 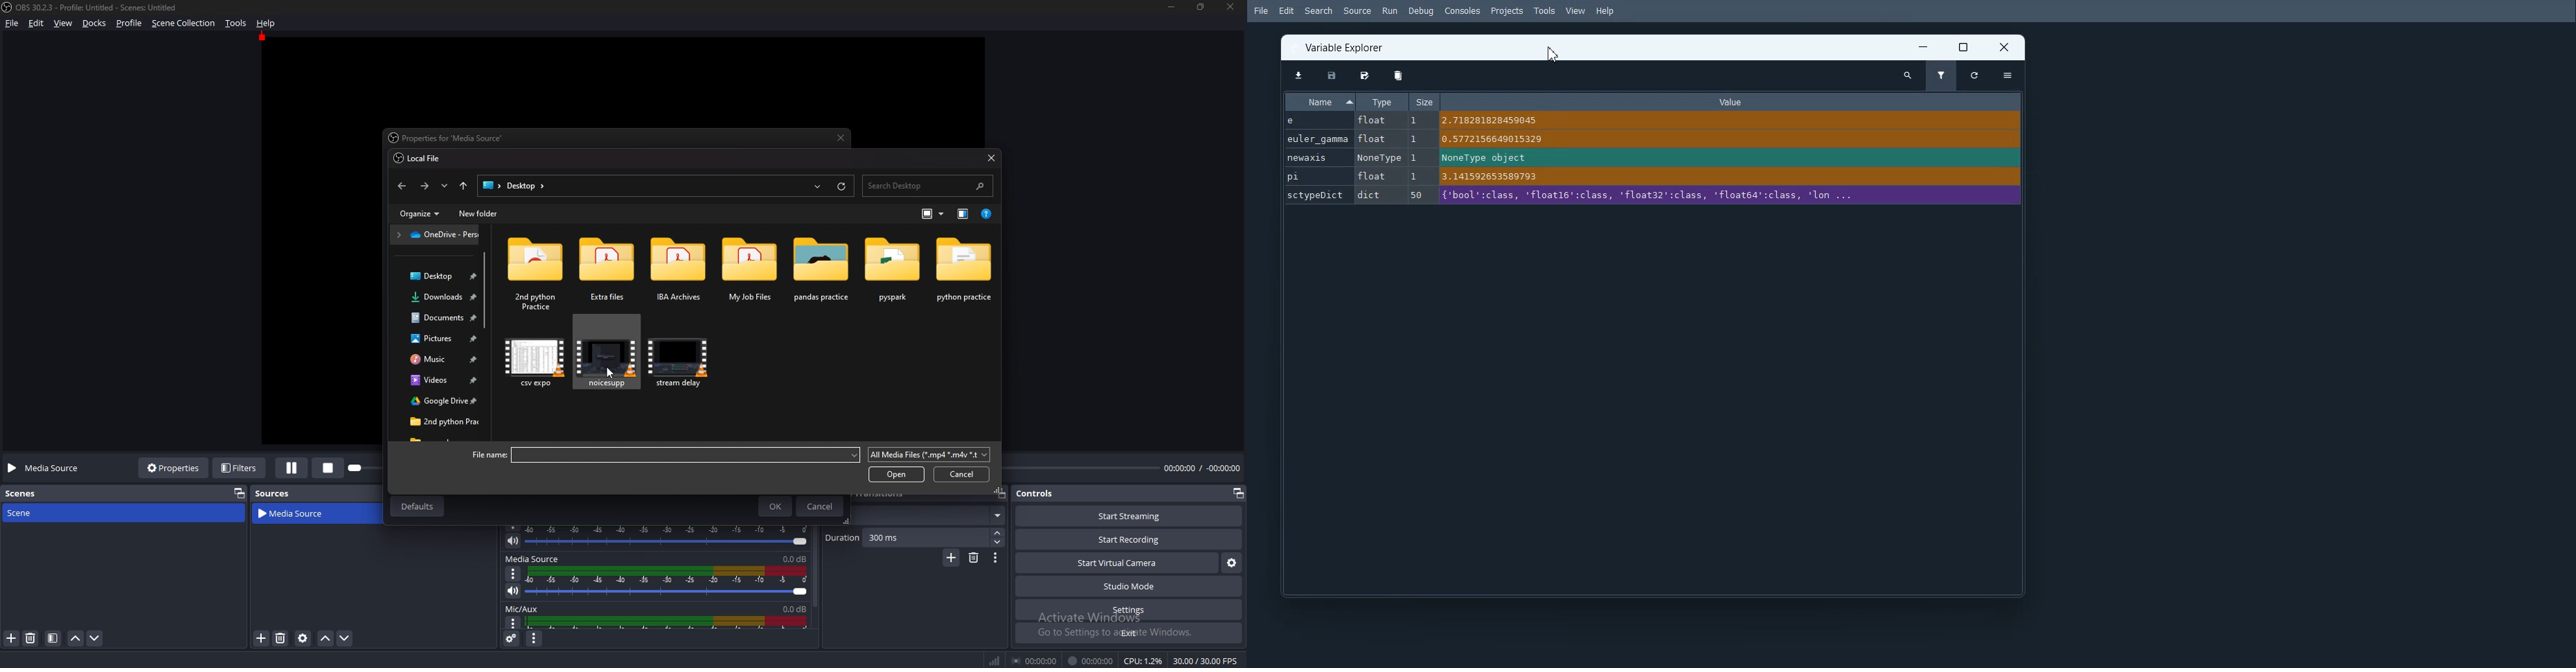 What do you see at coordinates (952, 558) in the screenshot?
I see `Add configurable transitions` at bounding box center [952, 558].